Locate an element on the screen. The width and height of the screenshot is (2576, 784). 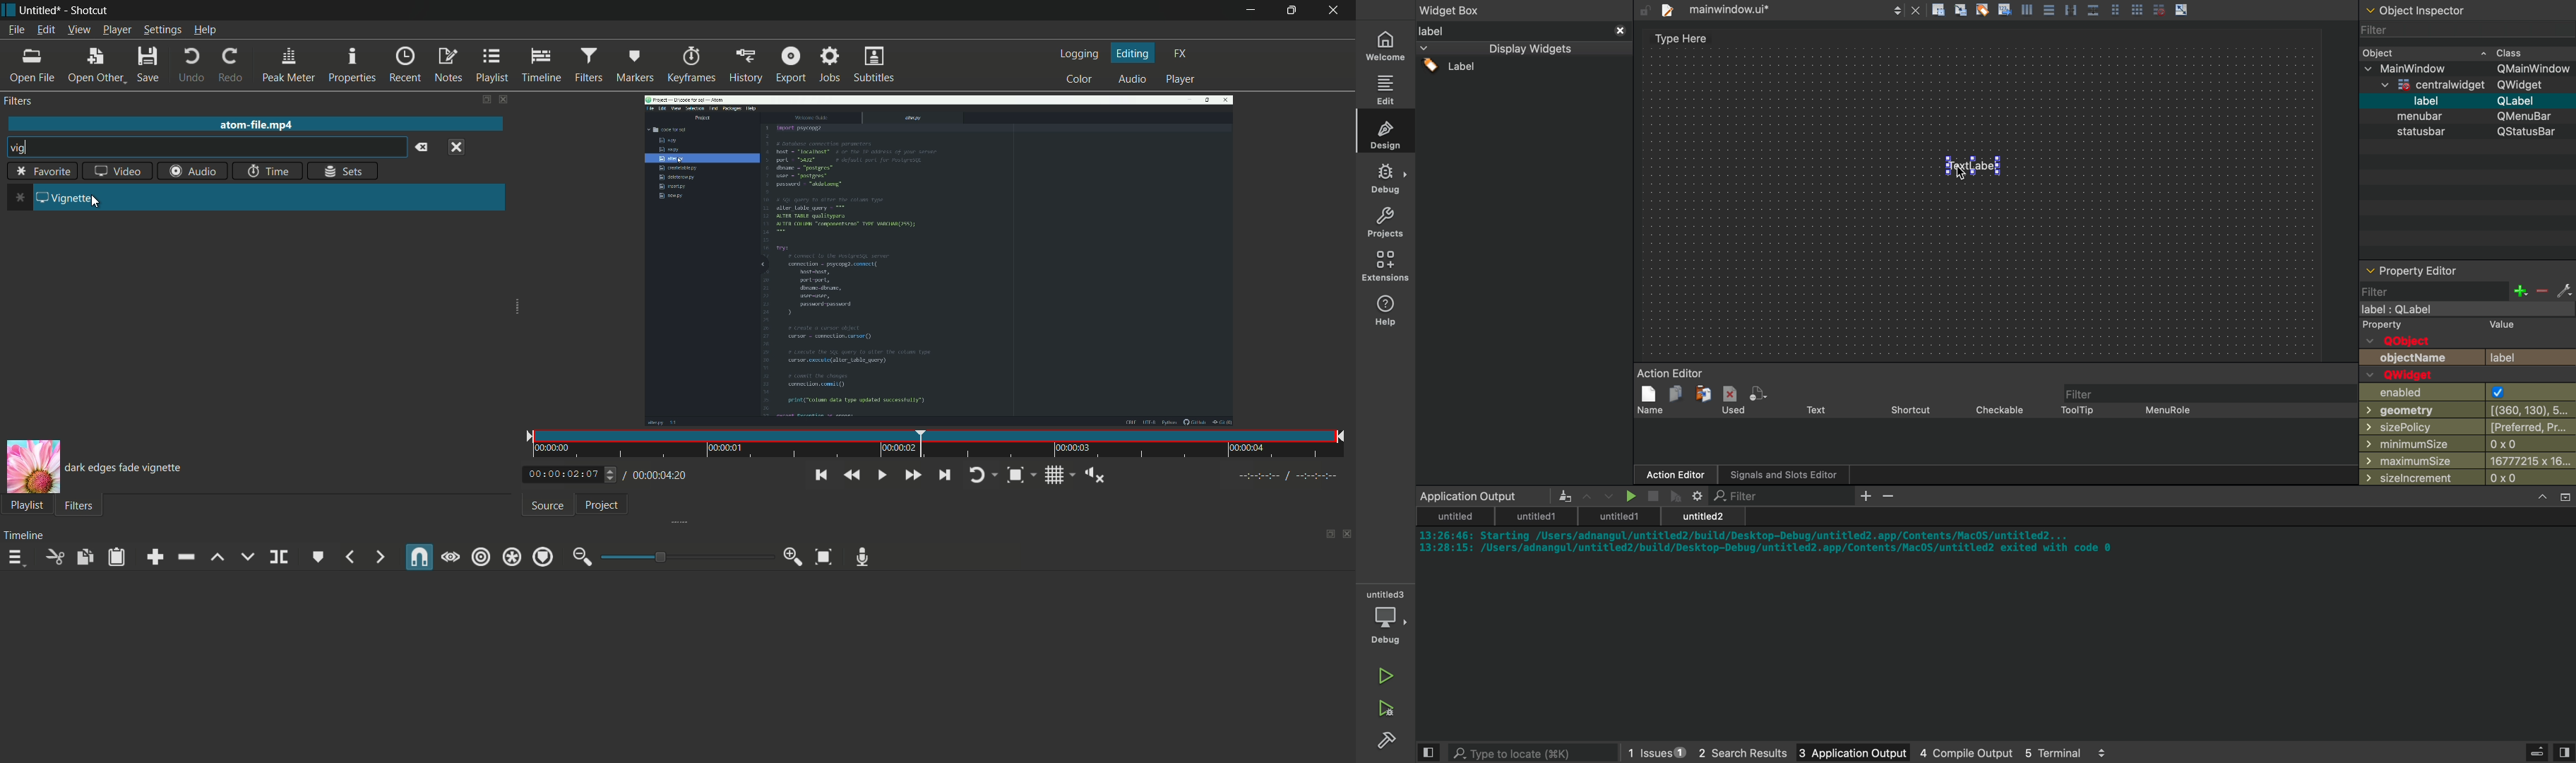
lift is located at coordinates (218, 557).